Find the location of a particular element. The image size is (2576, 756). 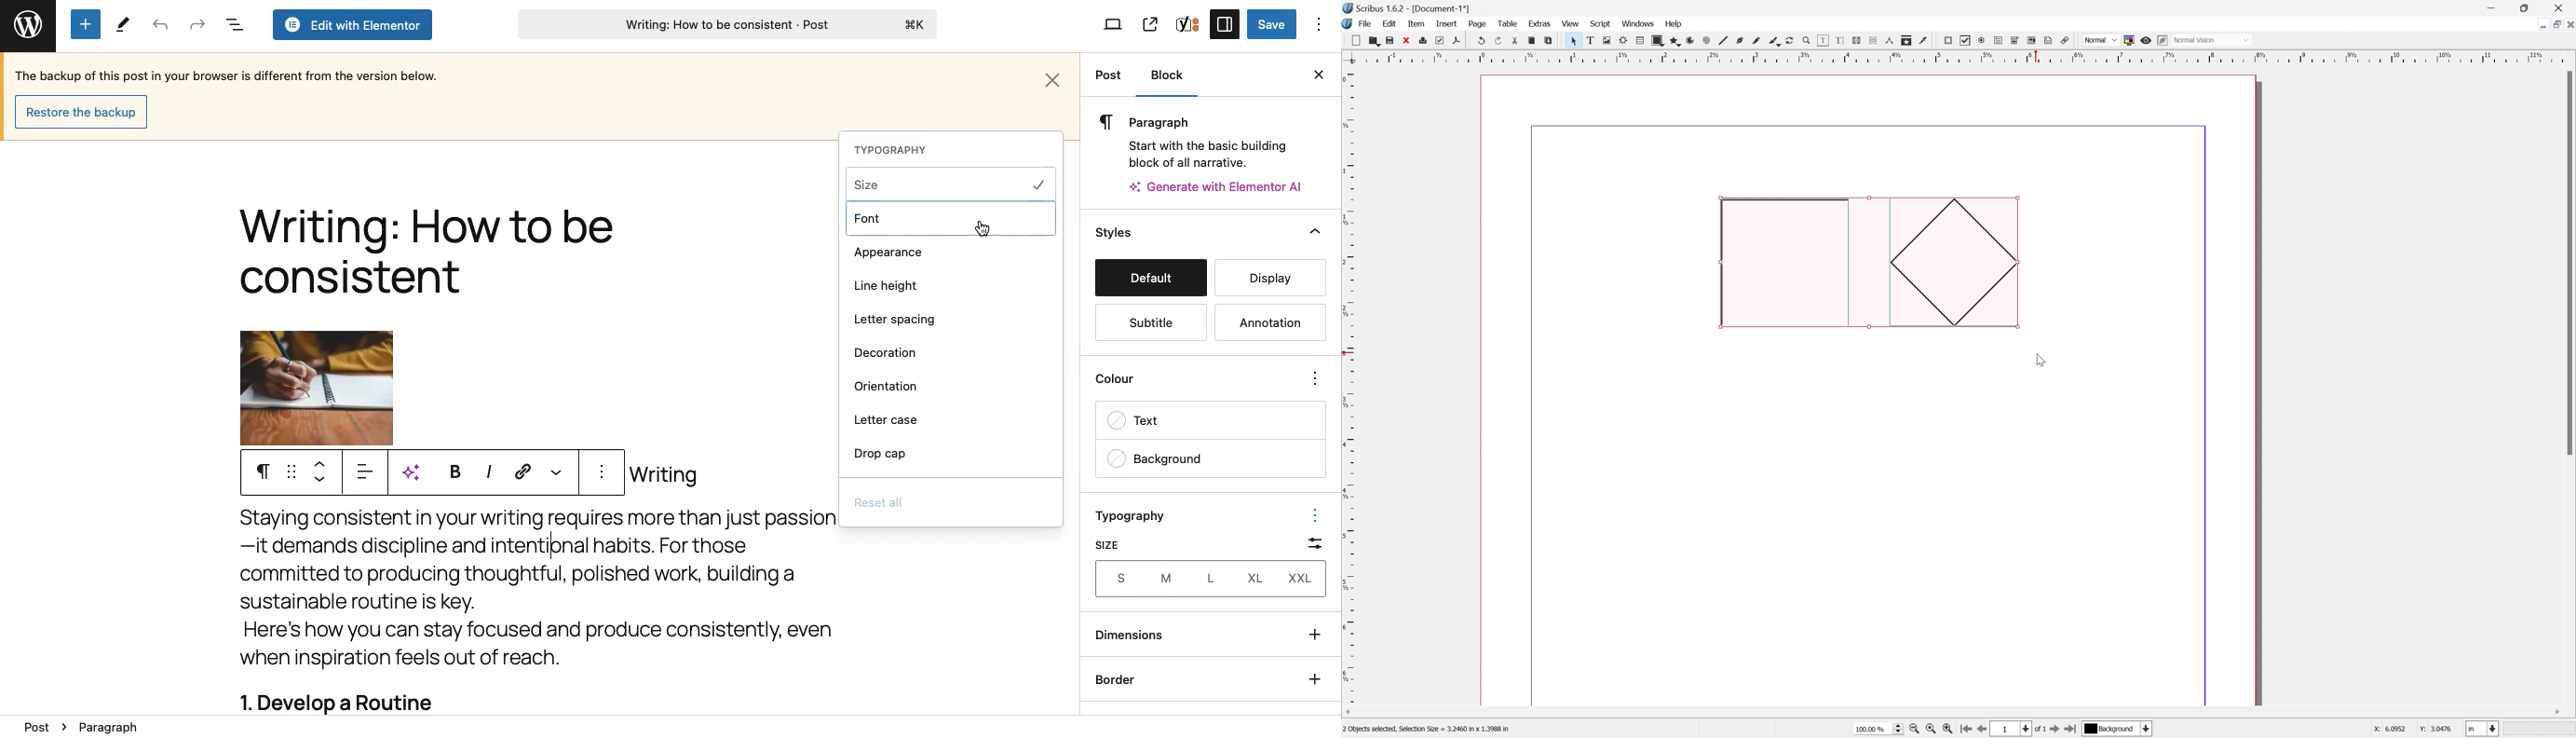

Select current unit is located at coordinates (2483, 730).